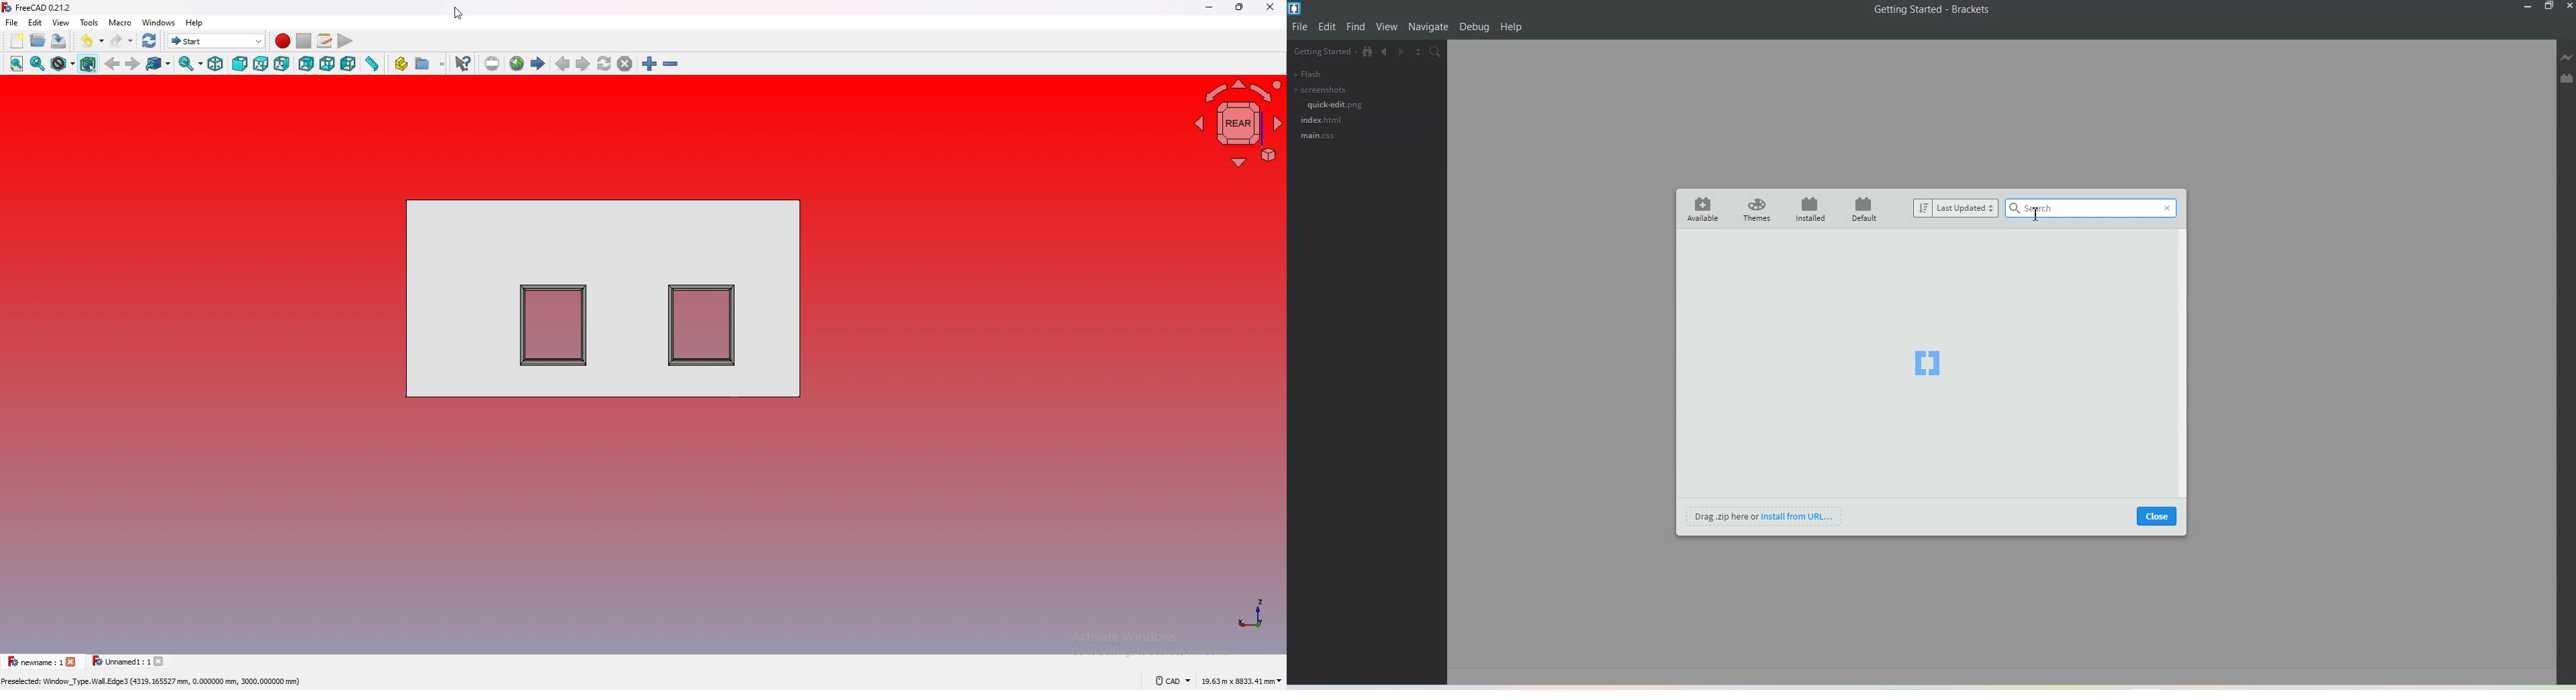 This screenshot has width=2576, height=700. I want to click on Sort Last Update, so click(1956, 208).